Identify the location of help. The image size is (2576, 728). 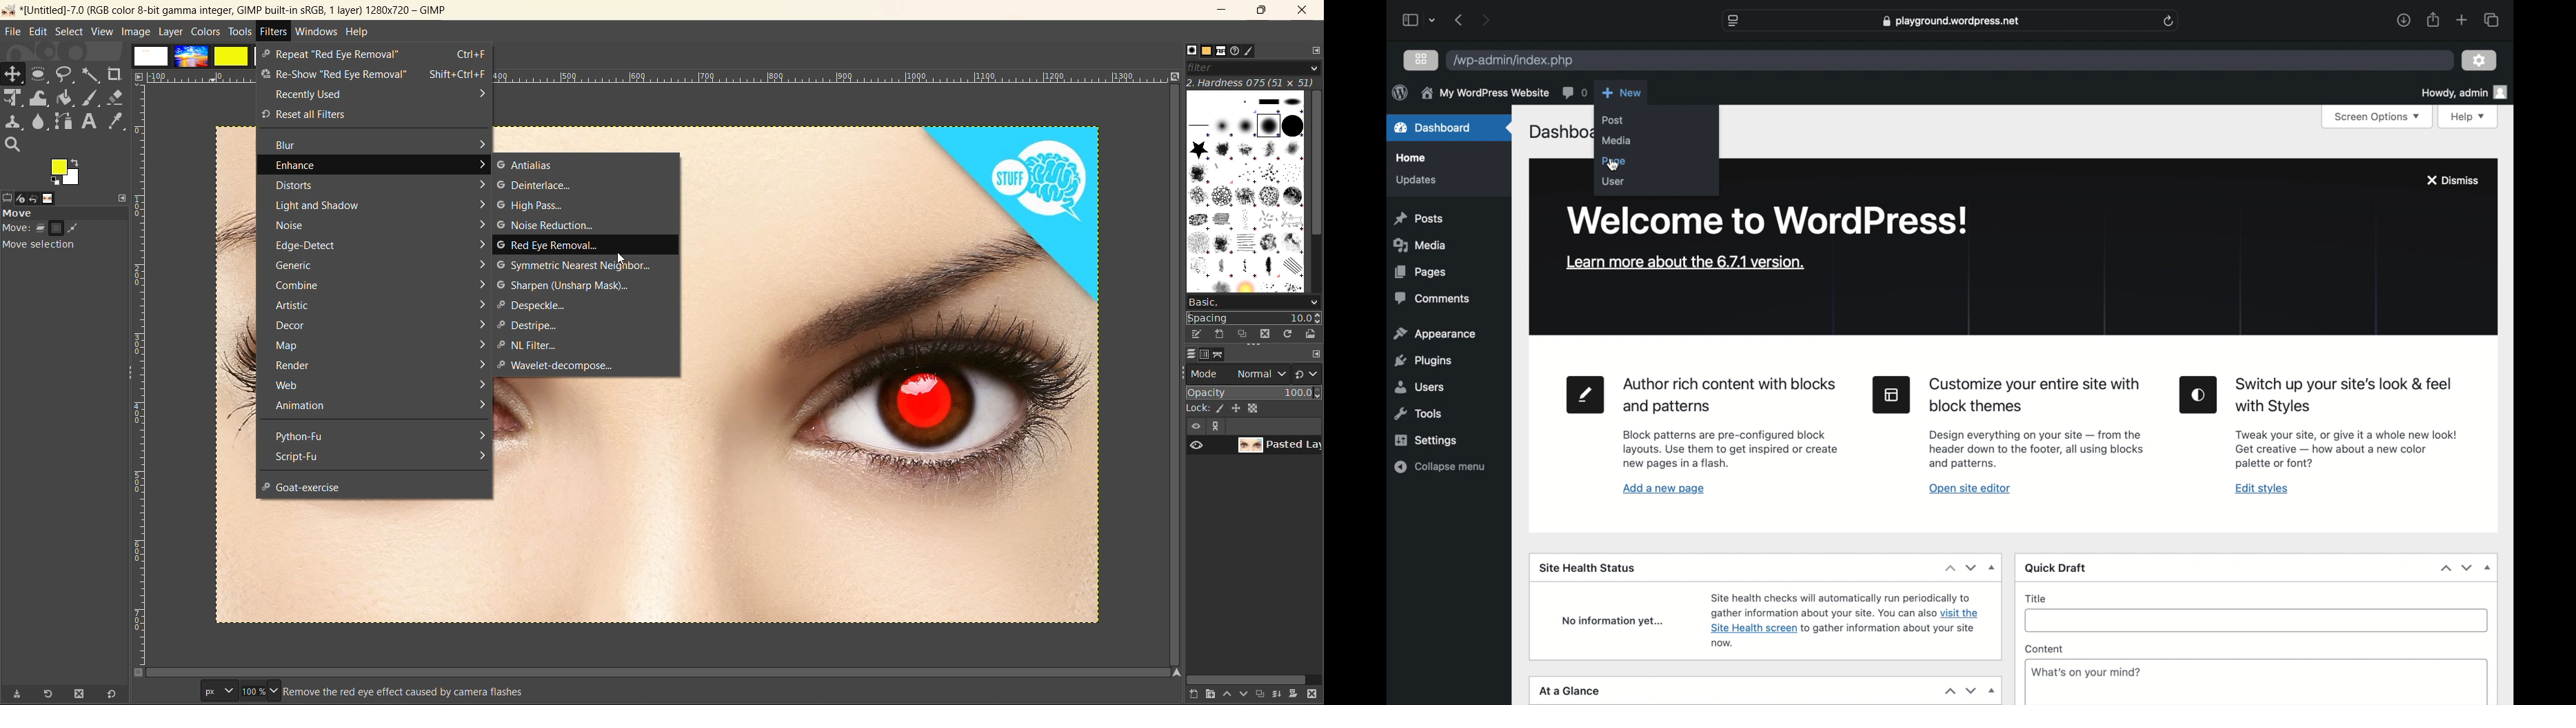
(2470, 116).